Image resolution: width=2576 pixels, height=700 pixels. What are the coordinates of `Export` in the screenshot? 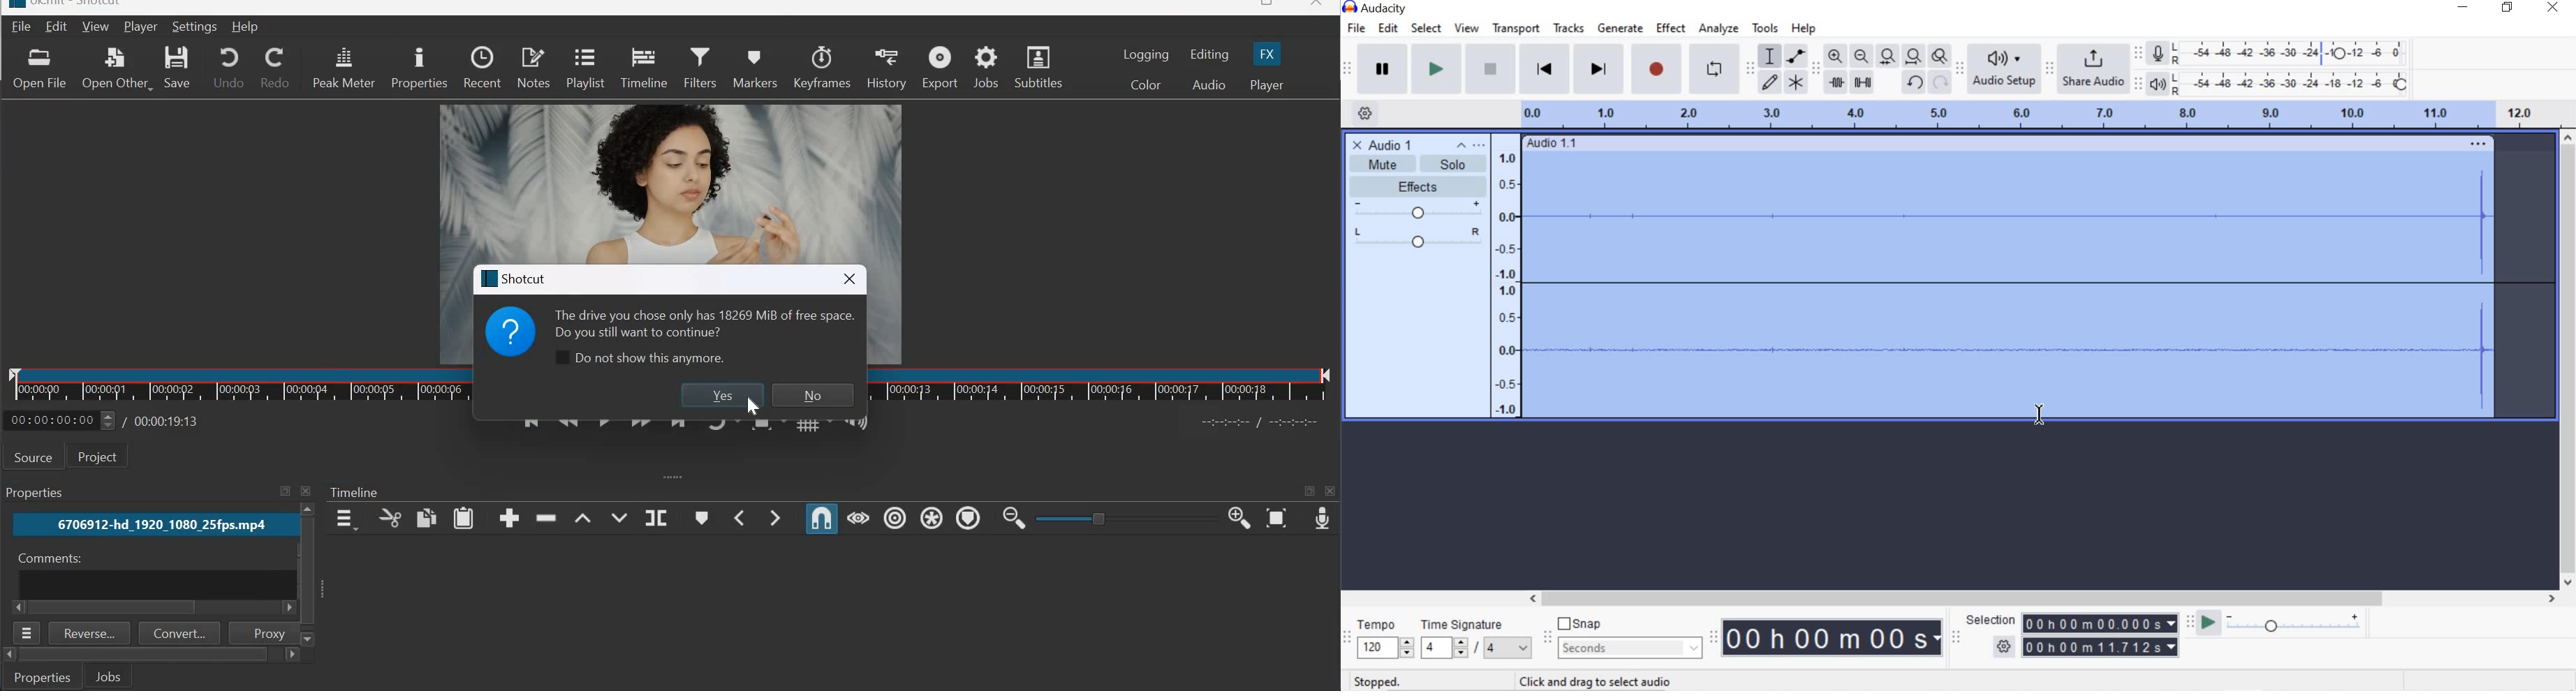 It's located at (940, 66).